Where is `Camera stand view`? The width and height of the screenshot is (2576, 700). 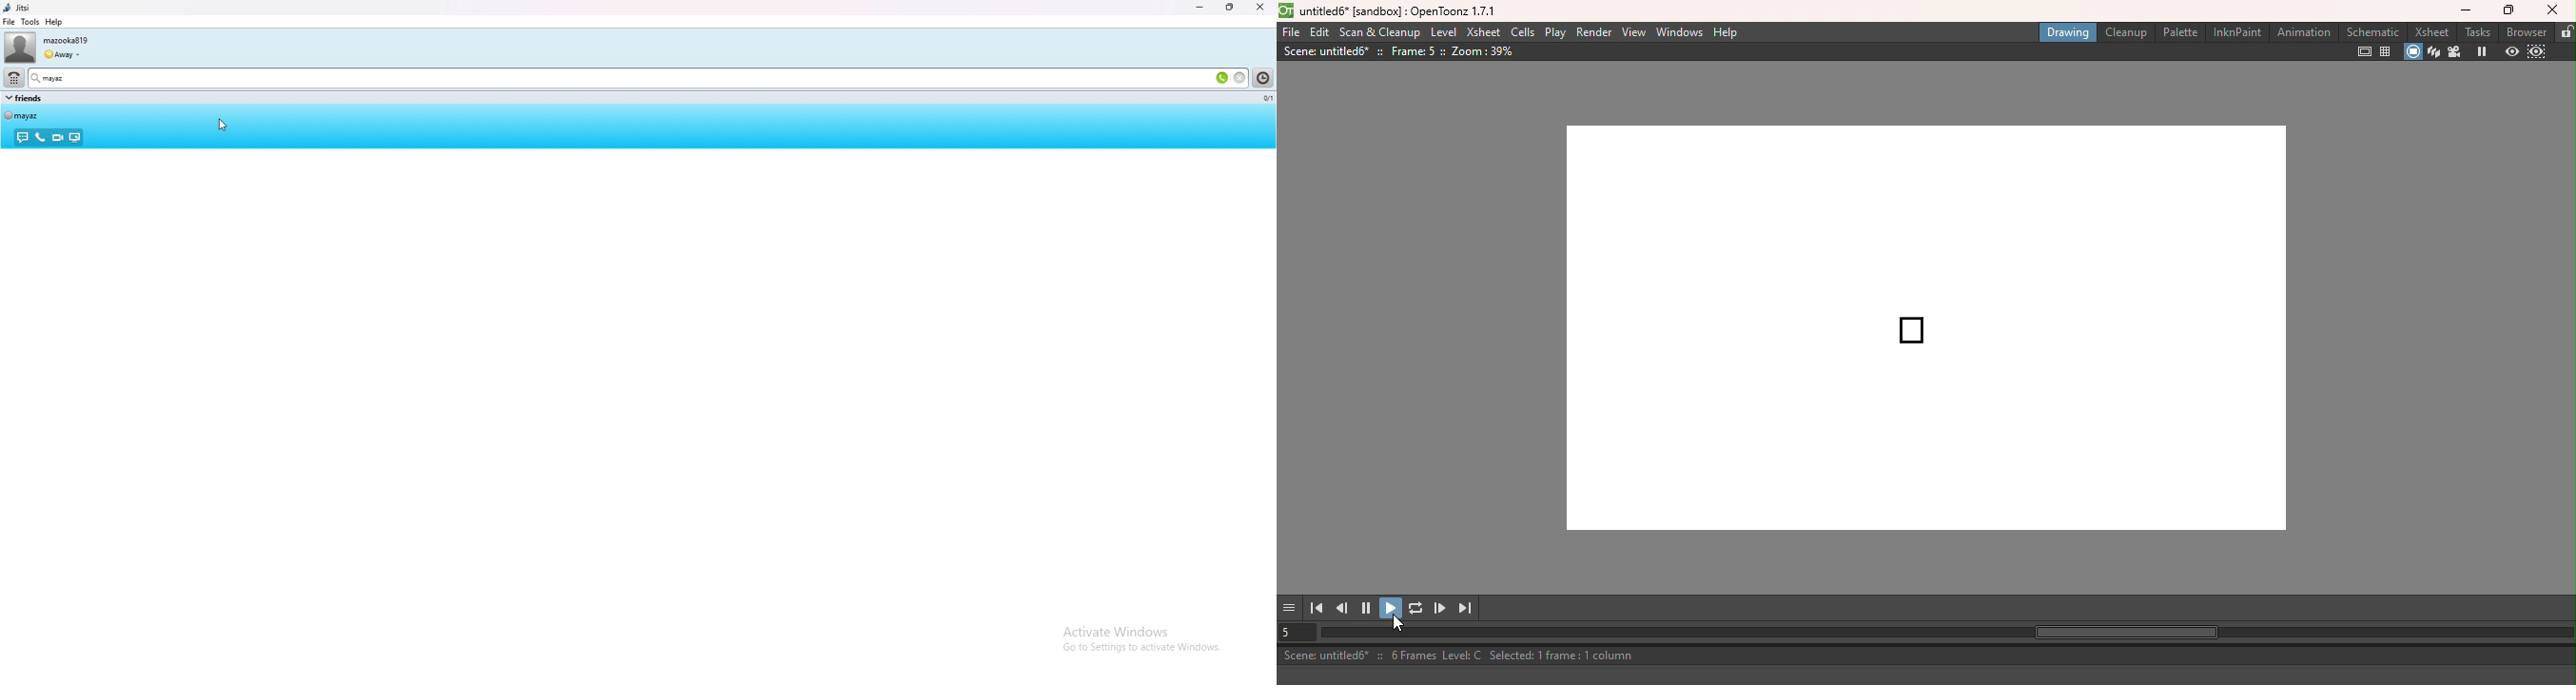 Camera stand view is located at coordinates (2413, 50).